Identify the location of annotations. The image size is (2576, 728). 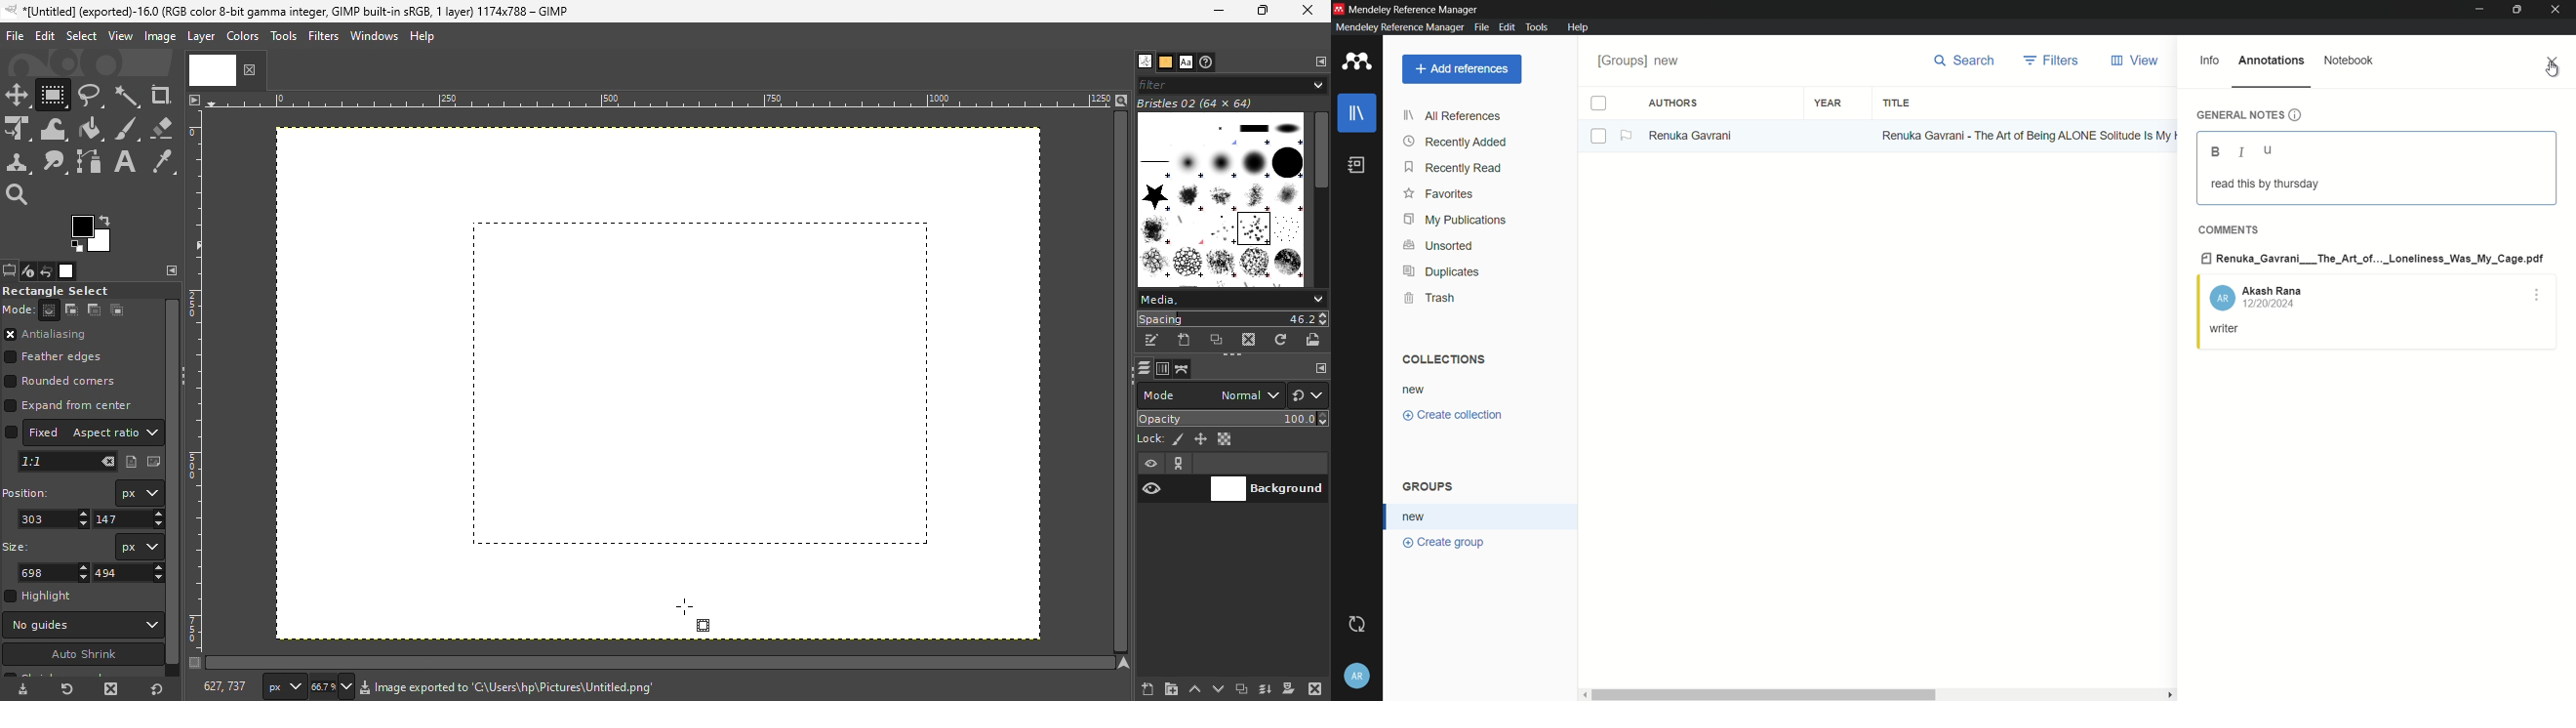
(2272, 60).